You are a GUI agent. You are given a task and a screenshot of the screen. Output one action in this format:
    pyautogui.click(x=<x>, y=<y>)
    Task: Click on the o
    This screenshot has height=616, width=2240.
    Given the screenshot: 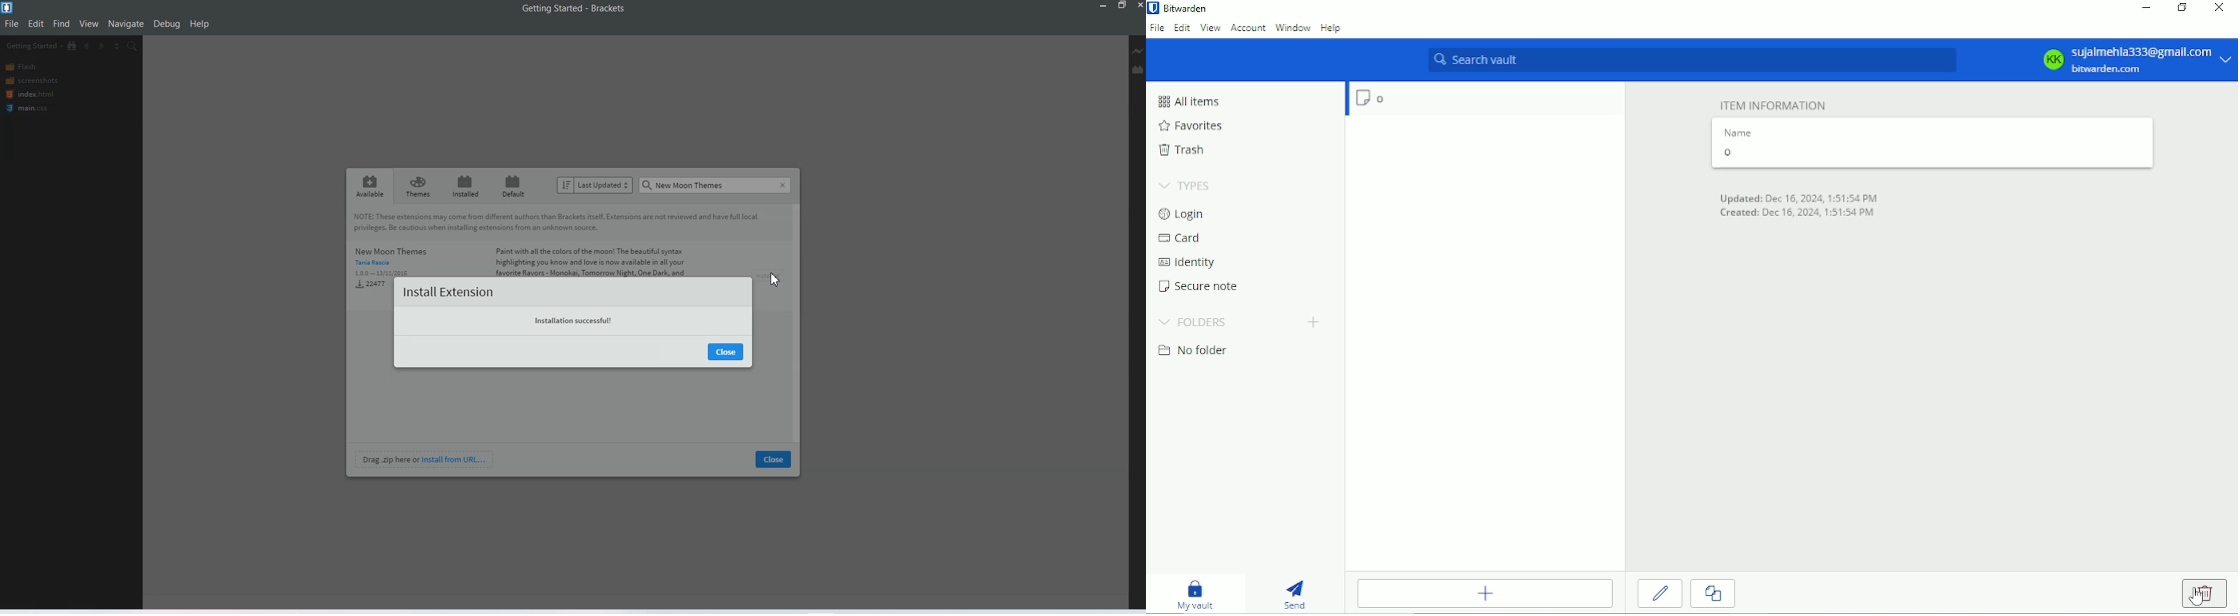 What is the action you would take?
    pyautogui.click(x=1485, y=100)
    